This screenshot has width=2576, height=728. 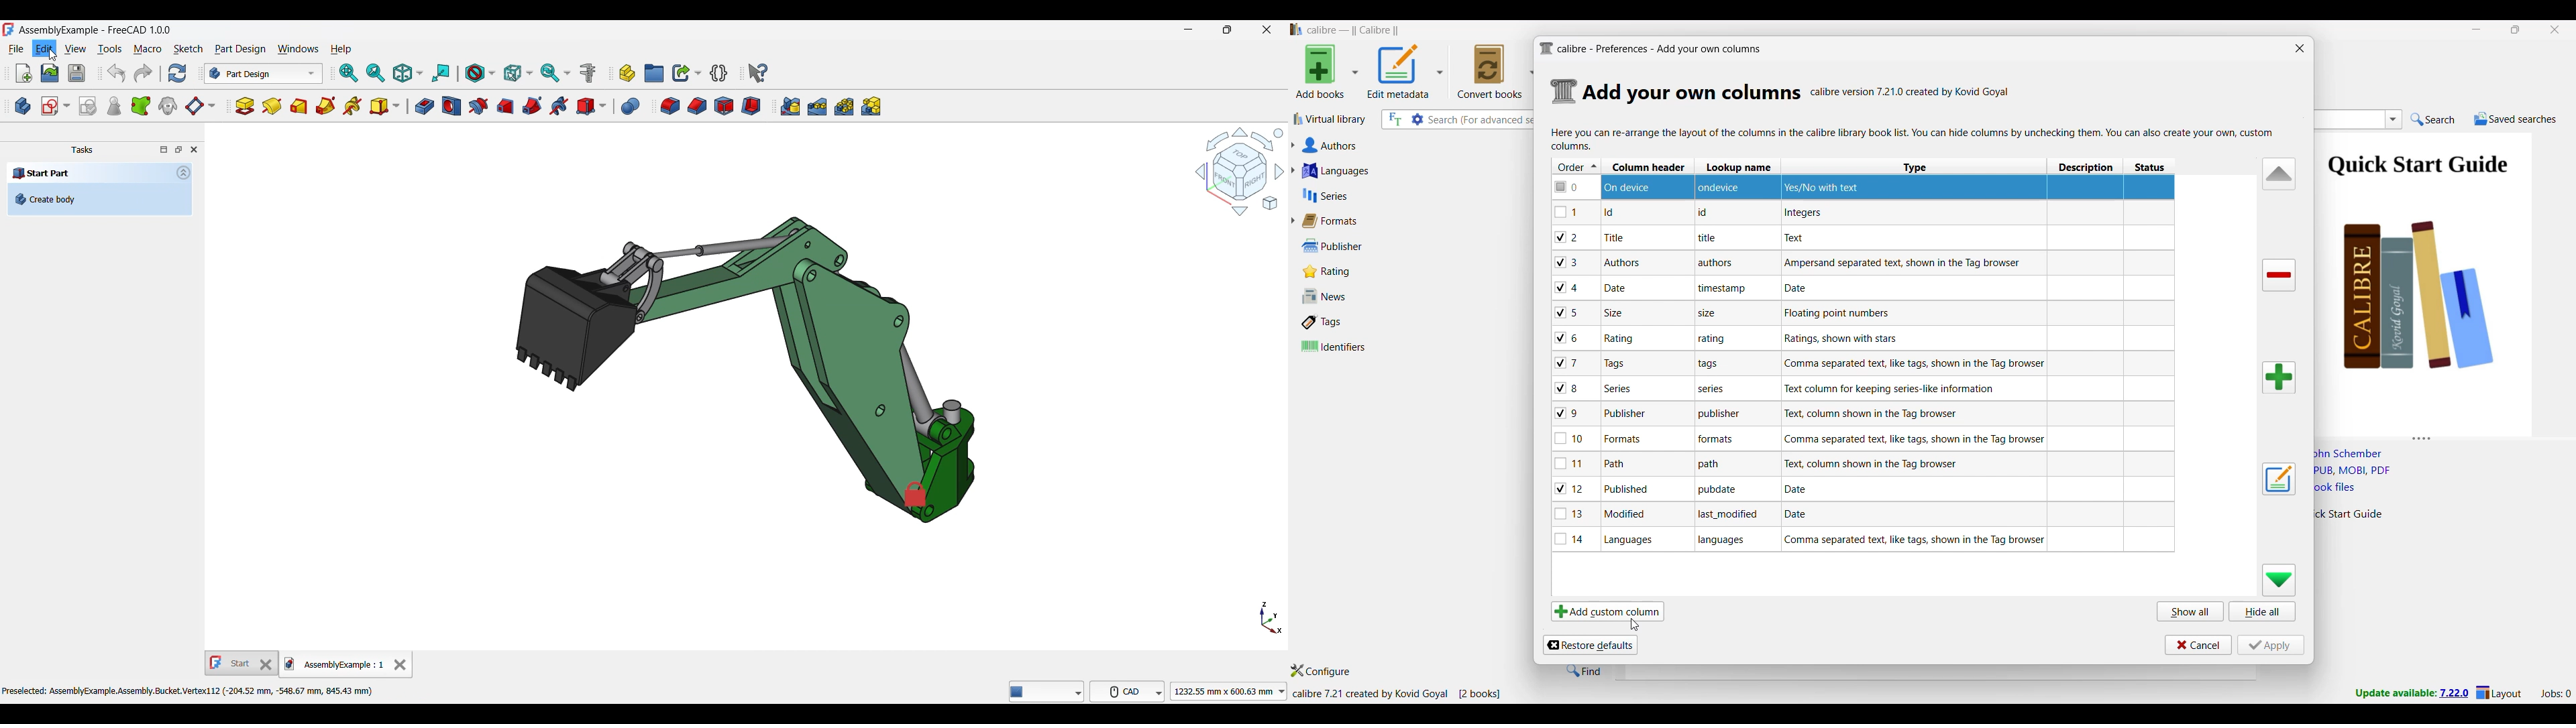 What do you see at coordinates (670, 107) in the screenshot?
I see `Fillet` at bounding box center [670, 107].